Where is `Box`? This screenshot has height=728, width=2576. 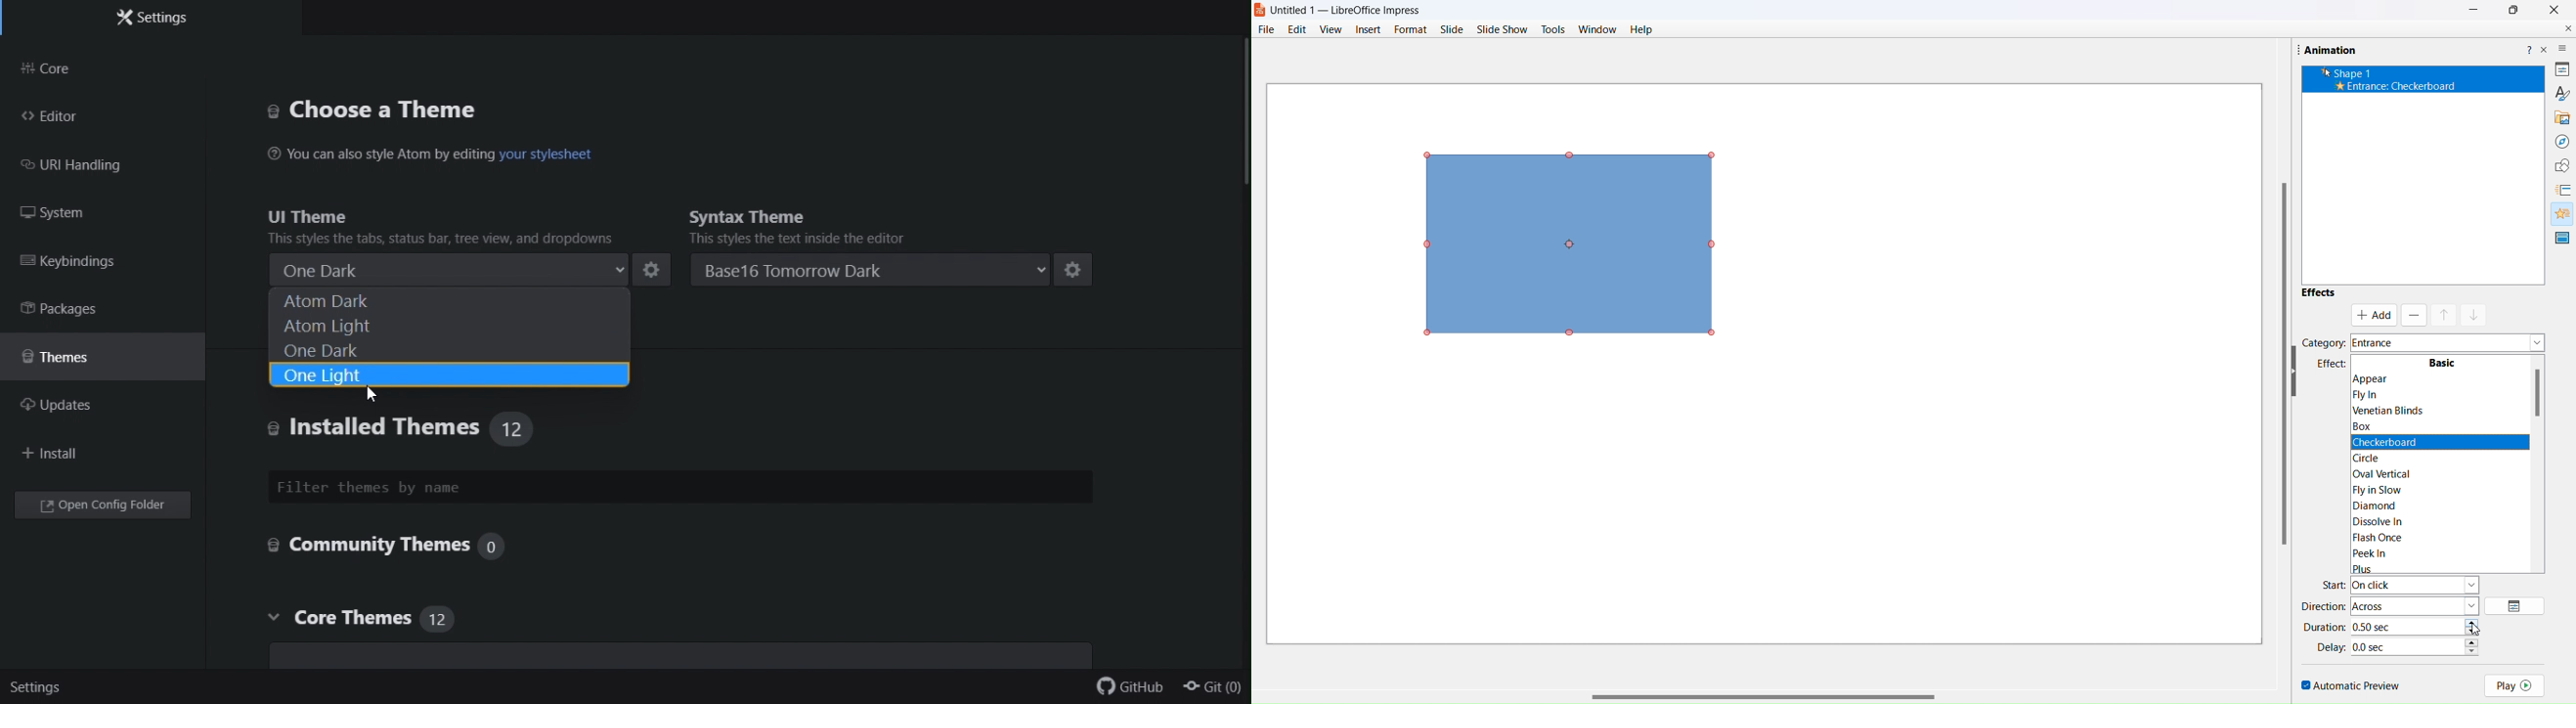
Box is located at coordinates (2369, 425).